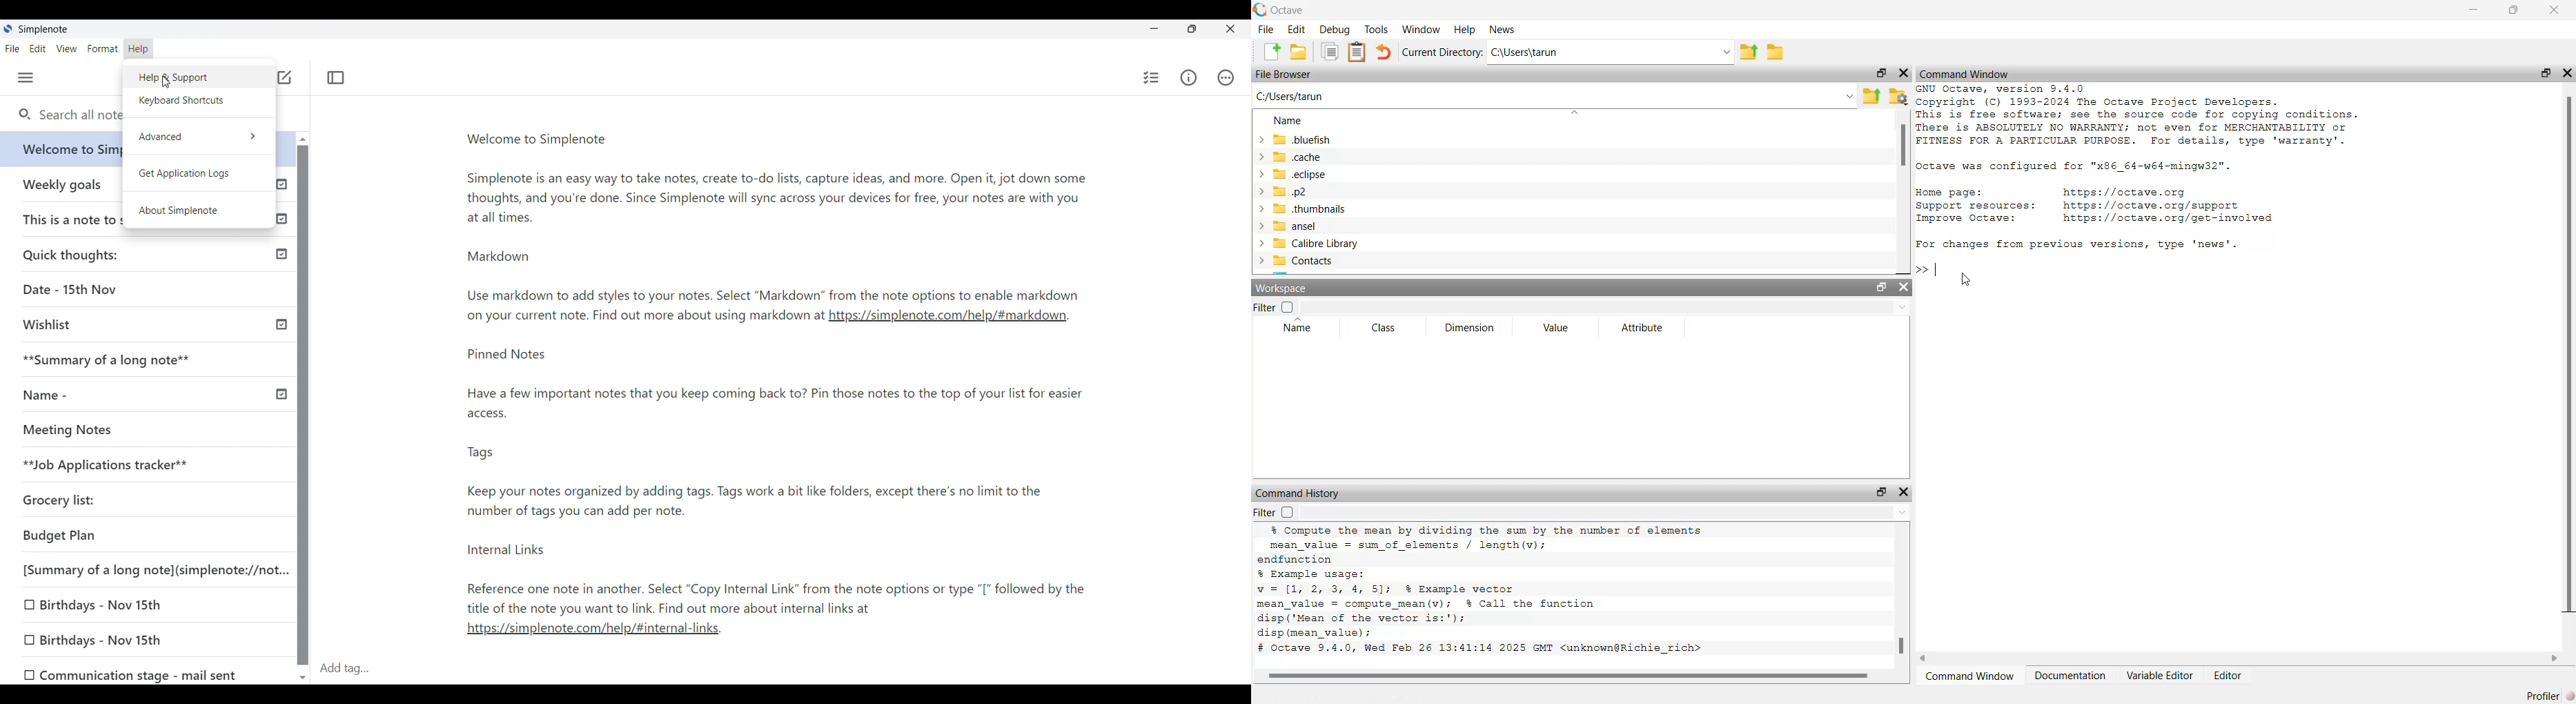 The height and width of the screenshot is (728, 2576). I want to click on Octave was configured for "x86_64-w64-mingw32"., so click(2075, 168).